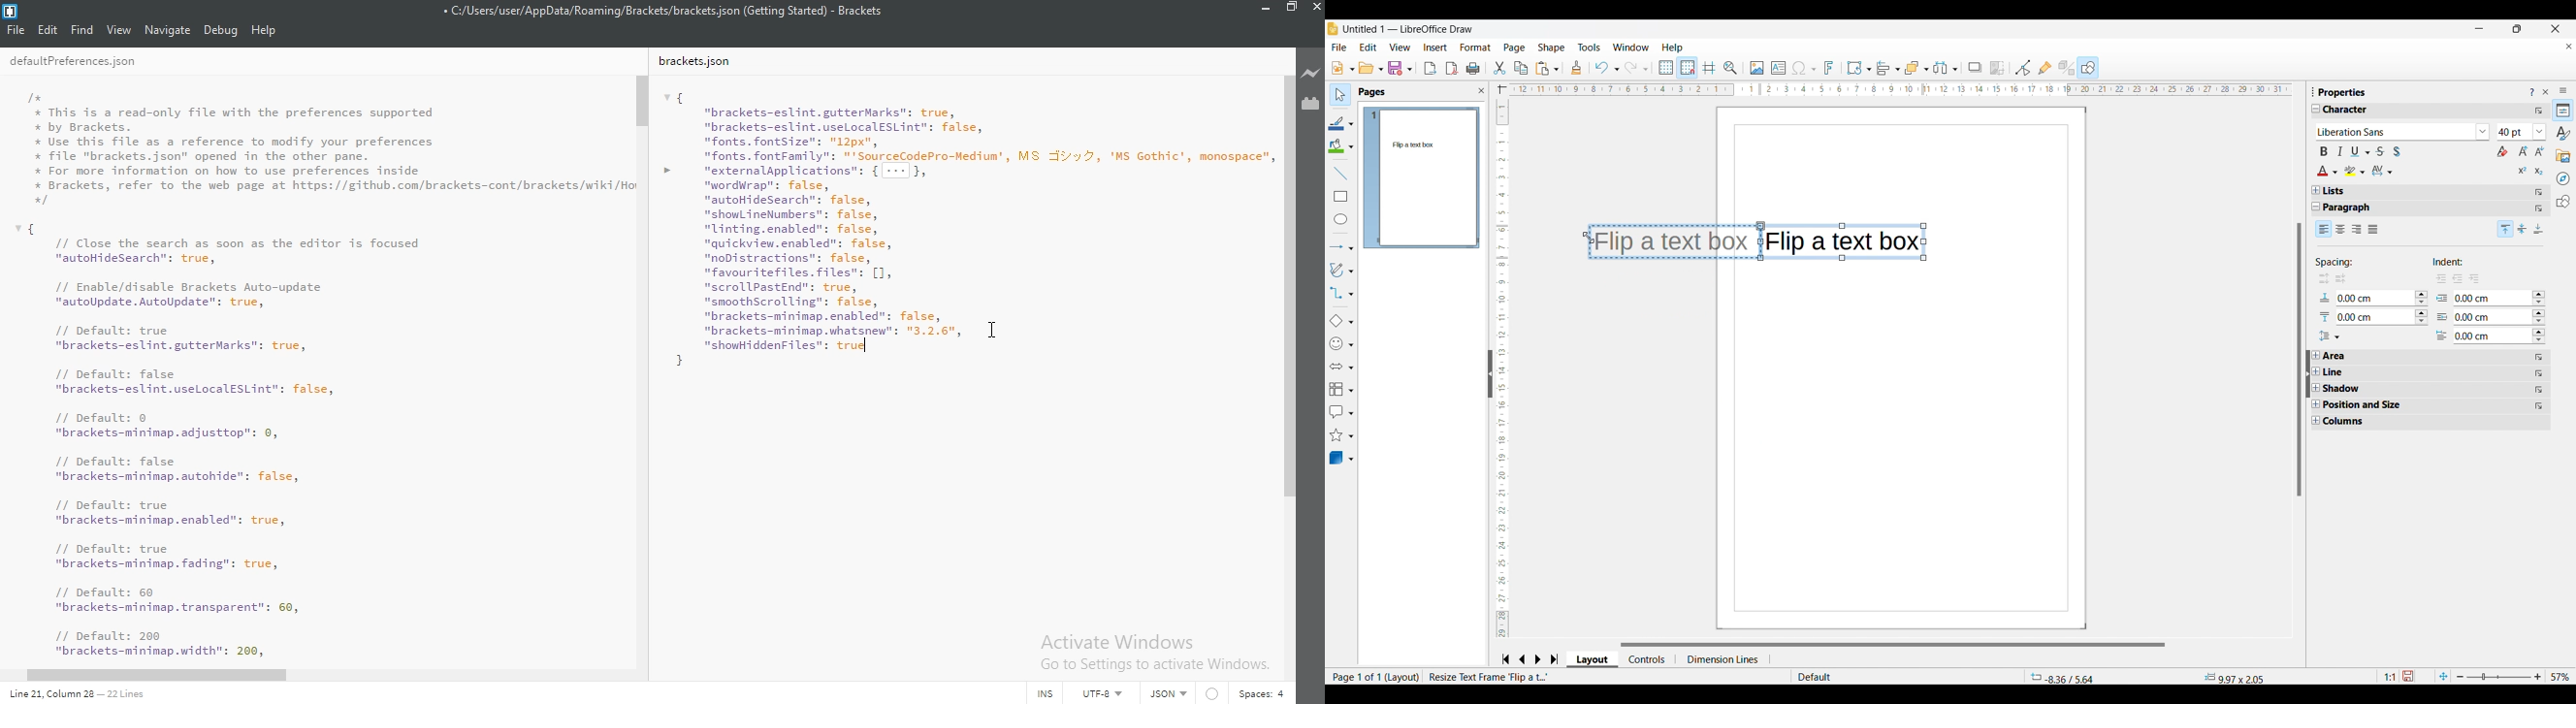  What do you see at coordinates (1998, 68) in the screenshot?
I see `Crop image` at bounding box center [1998, 68].